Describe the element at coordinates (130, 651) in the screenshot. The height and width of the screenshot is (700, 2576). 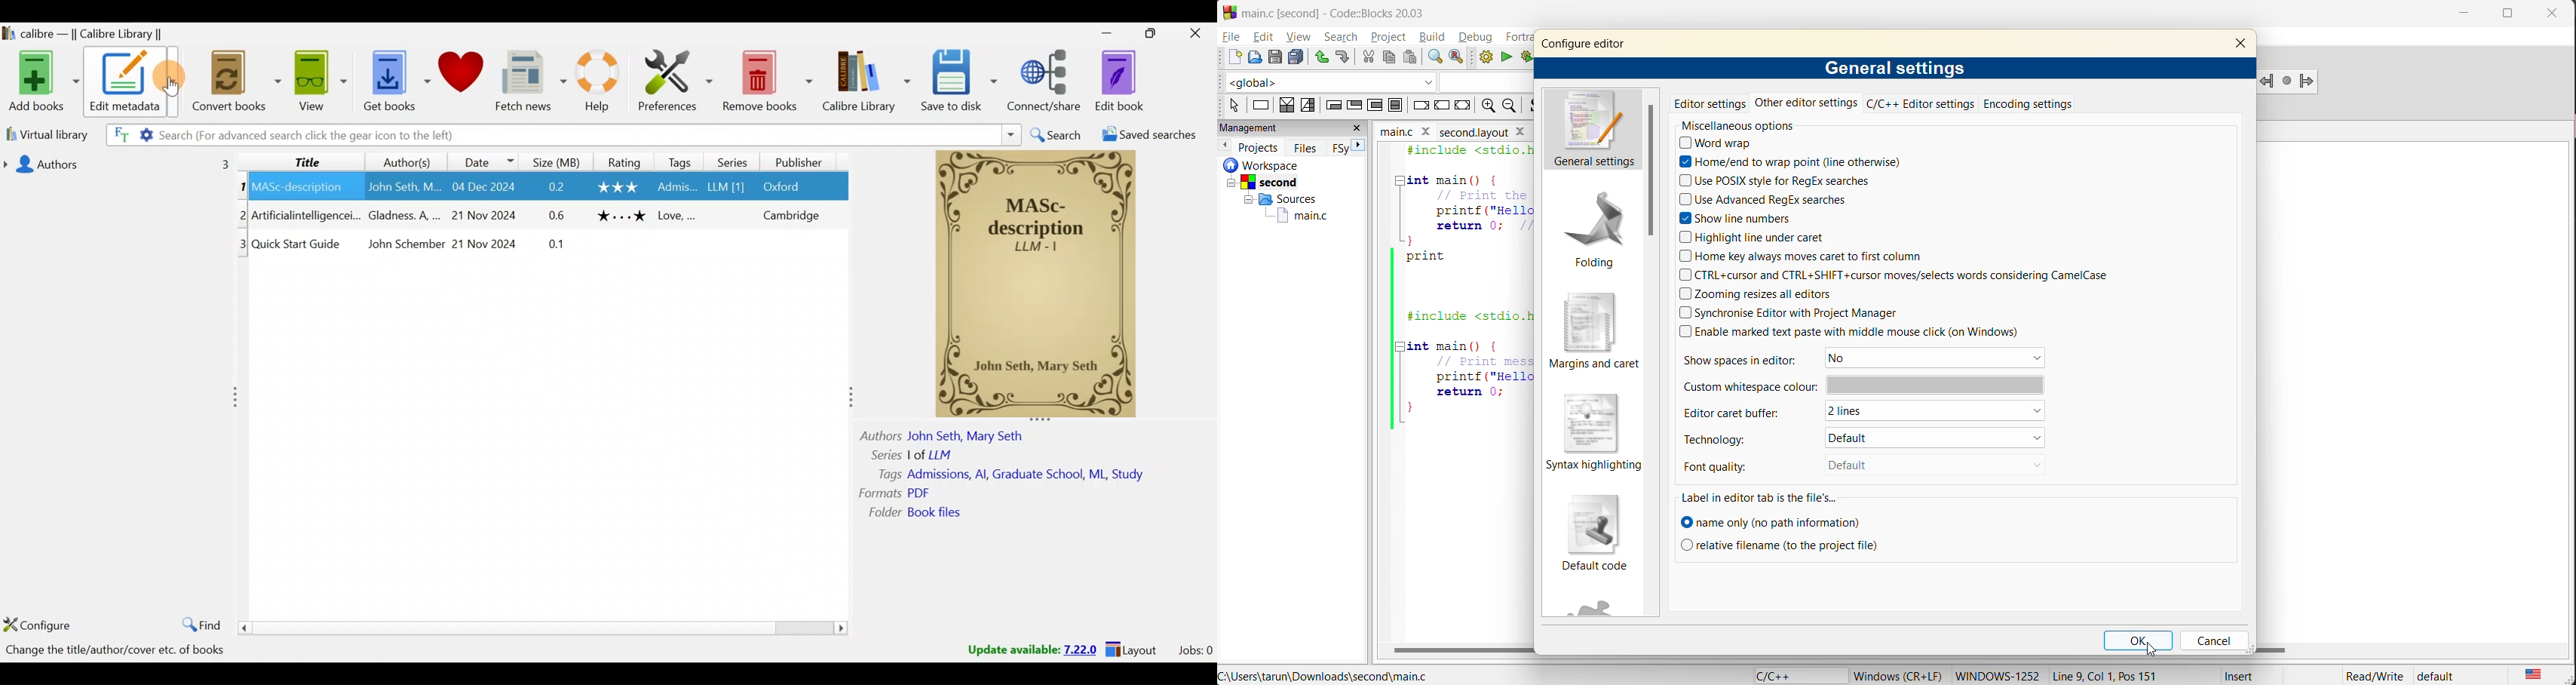
I see `Books count` at that location.